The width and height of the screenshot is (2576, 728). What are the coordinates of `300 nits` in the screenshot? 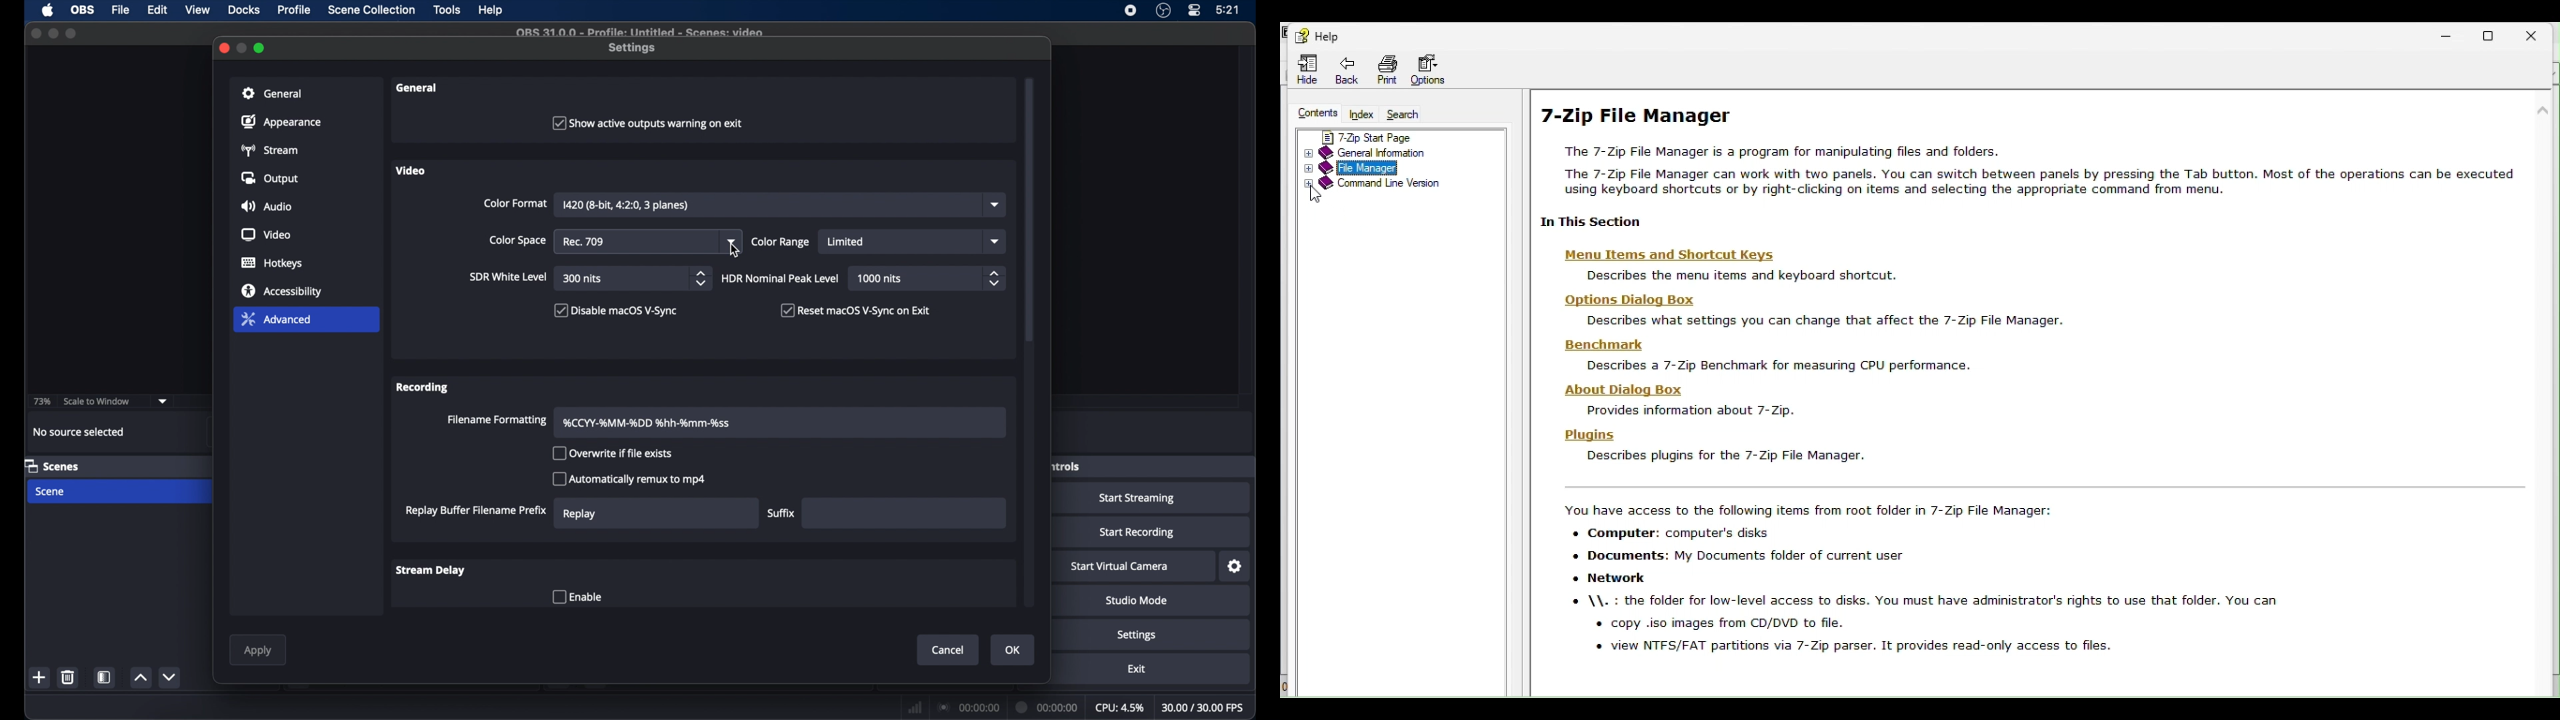 It's located at (583, 279).